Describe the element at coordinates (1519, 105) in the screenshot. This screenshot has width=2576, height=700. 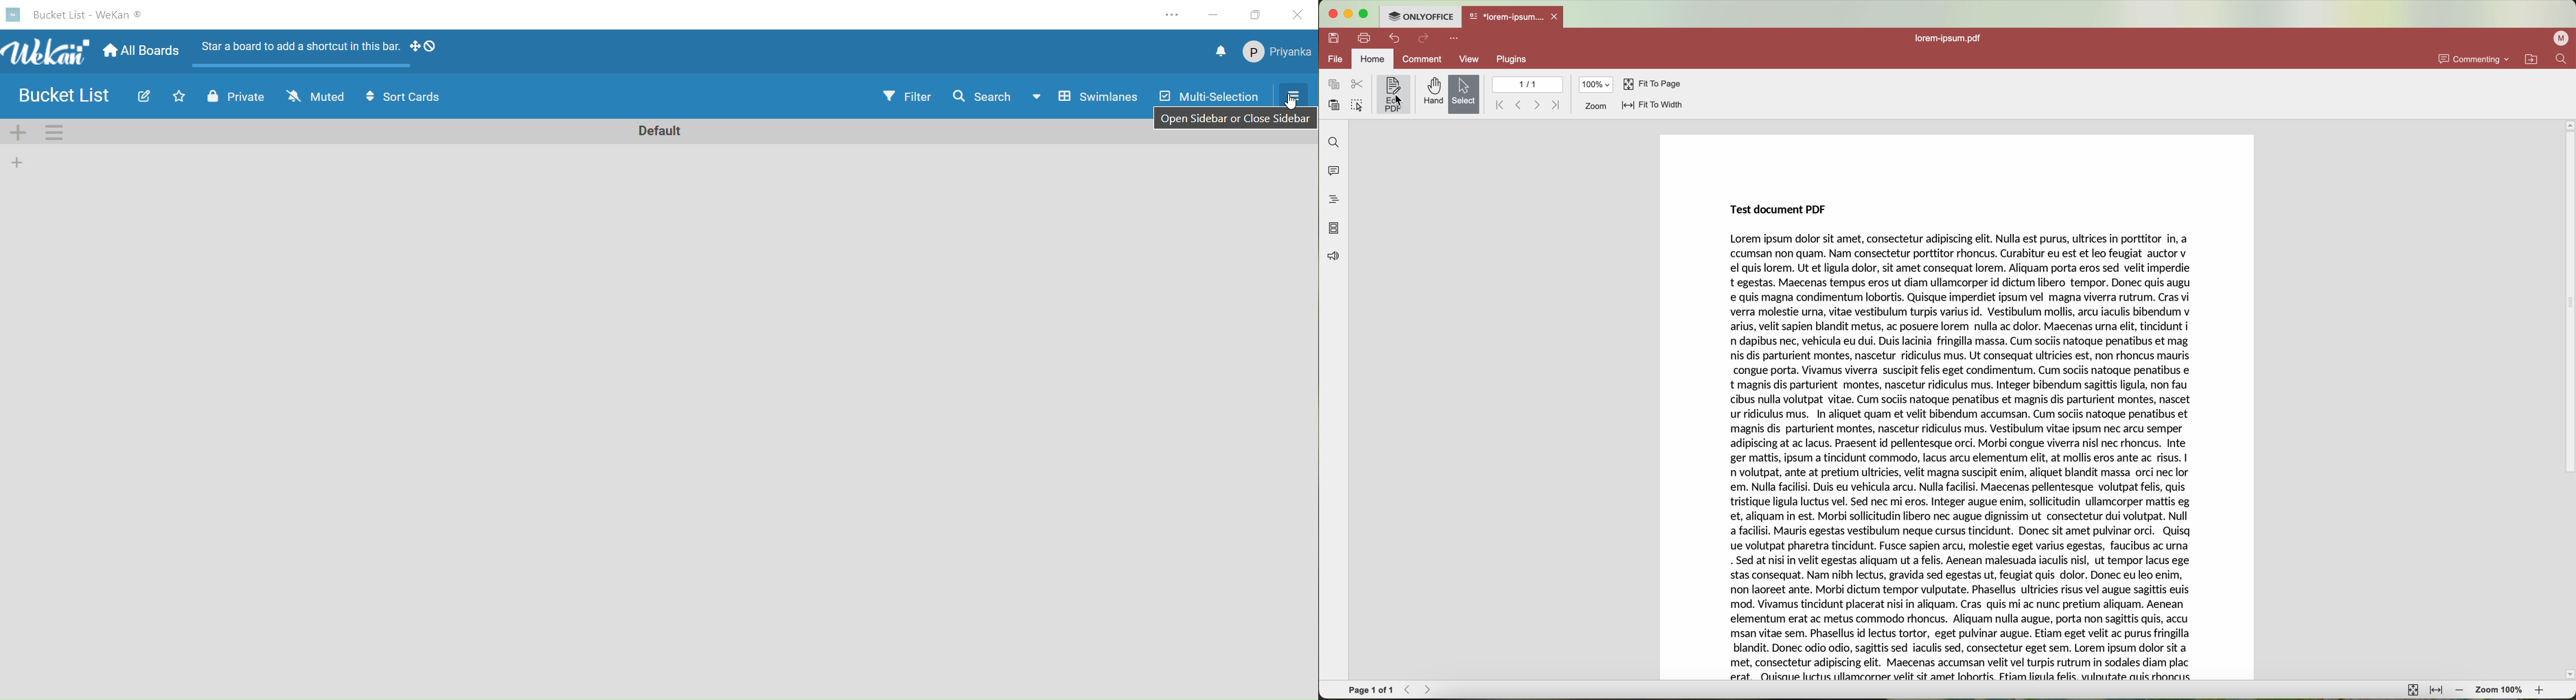
I see `Previous page` at that location.